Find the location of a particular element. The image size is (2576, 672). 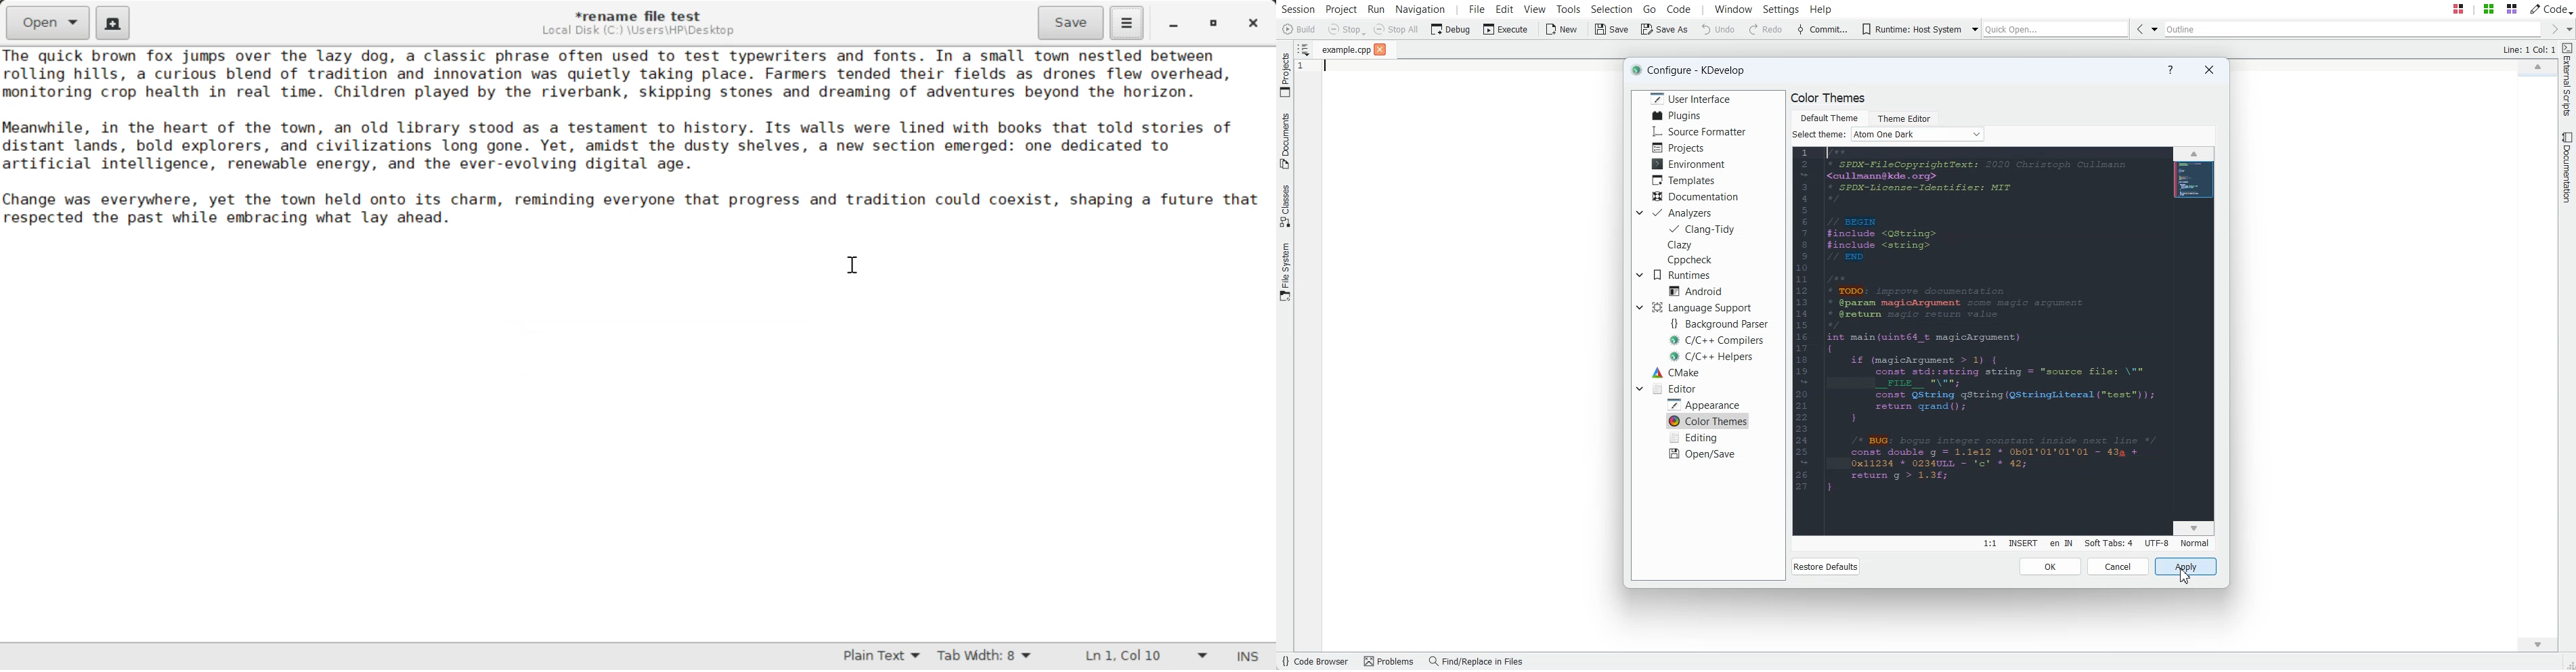

Ihe Tast brown Tox jumps over the lazy dog, a classic phrase often used to test typewriters and fonts. In a small town nestled between
rolling hills, a curious blend of tradition and innovation was quietly taking place. Farmers tended their fields as drones flew overhead,
nonitoring crop health in real time. Children played by the riverbank, skipping stones and dreaming of adventures beyond the horizon.
leanwhile, in the heart of the town, an old library stood as a testament to history. Its walls were lined with books that told stories of
iistant lands, bold explorers, and civilizations long gone. Yet, amidst the dusty shelves, a new section emerged: one dedicated to
artificial intelligence, renewable energy, and the ever-evolving digital age.

“hange was everywhere, yet the town held onto its charm, reminding everyone that progress and tradition could coexist, shaping a future that
respected the past while embracing what lay ahead. is located at coordinates (638, 140).